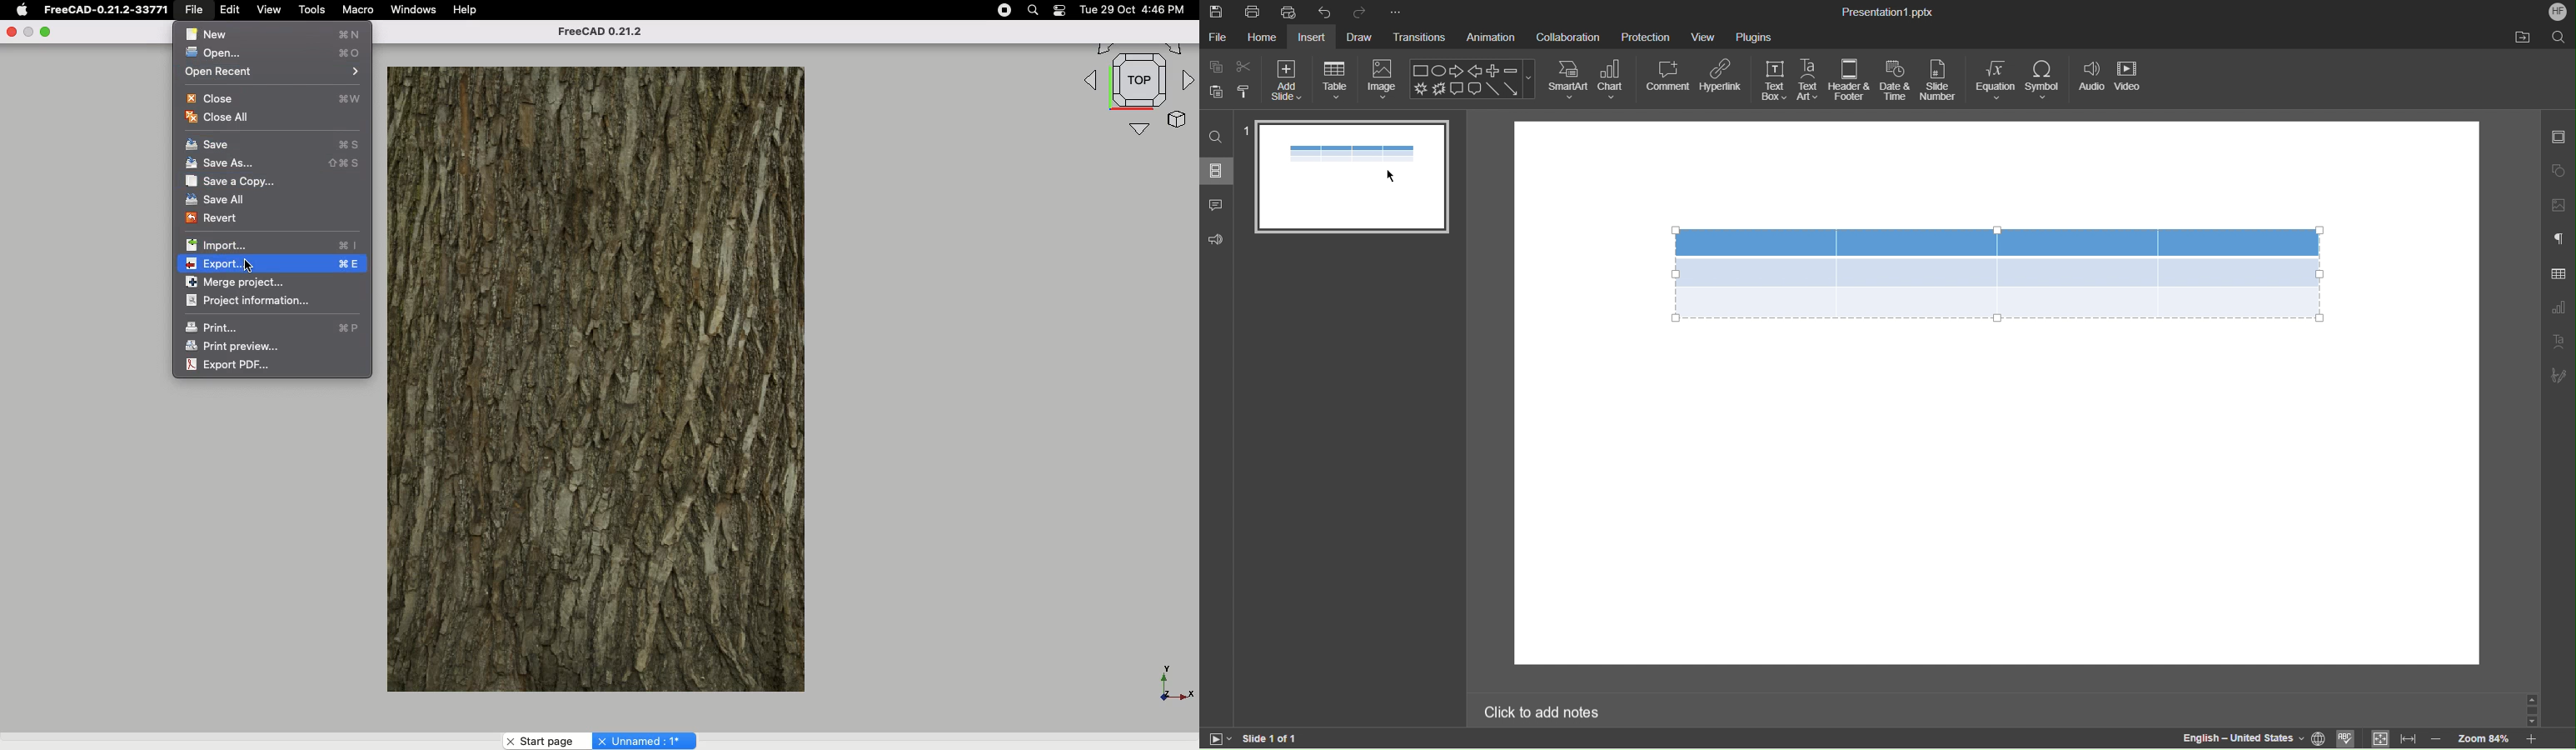 The width and height of the screenshot is (2576, 756). Describe the element at coordinates (1216, 738) in the screenshot. I see `start slide show` at that location.